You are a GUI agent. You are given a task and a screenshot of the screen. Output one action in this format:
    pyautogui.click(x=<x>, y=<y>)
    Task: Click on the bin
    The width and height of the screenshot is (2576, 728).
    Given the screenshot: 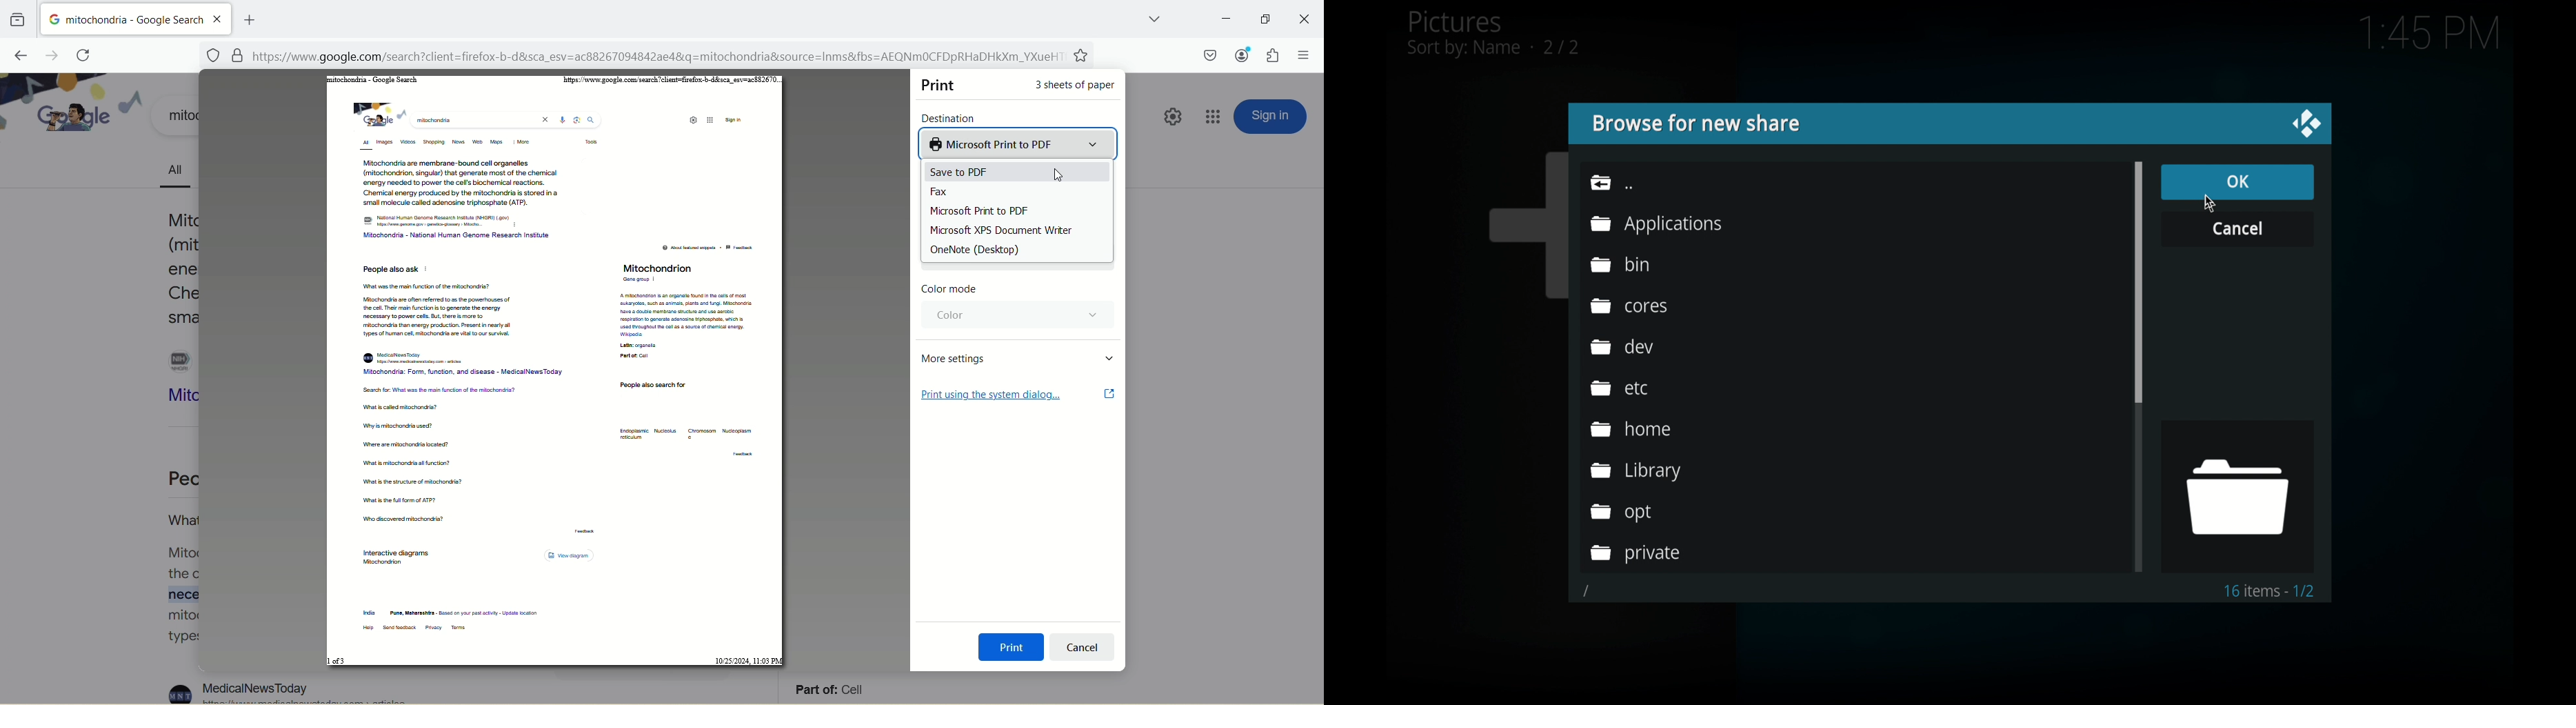 What is the action you would take?
    pyautogui.click(x=1619, y=264)
    